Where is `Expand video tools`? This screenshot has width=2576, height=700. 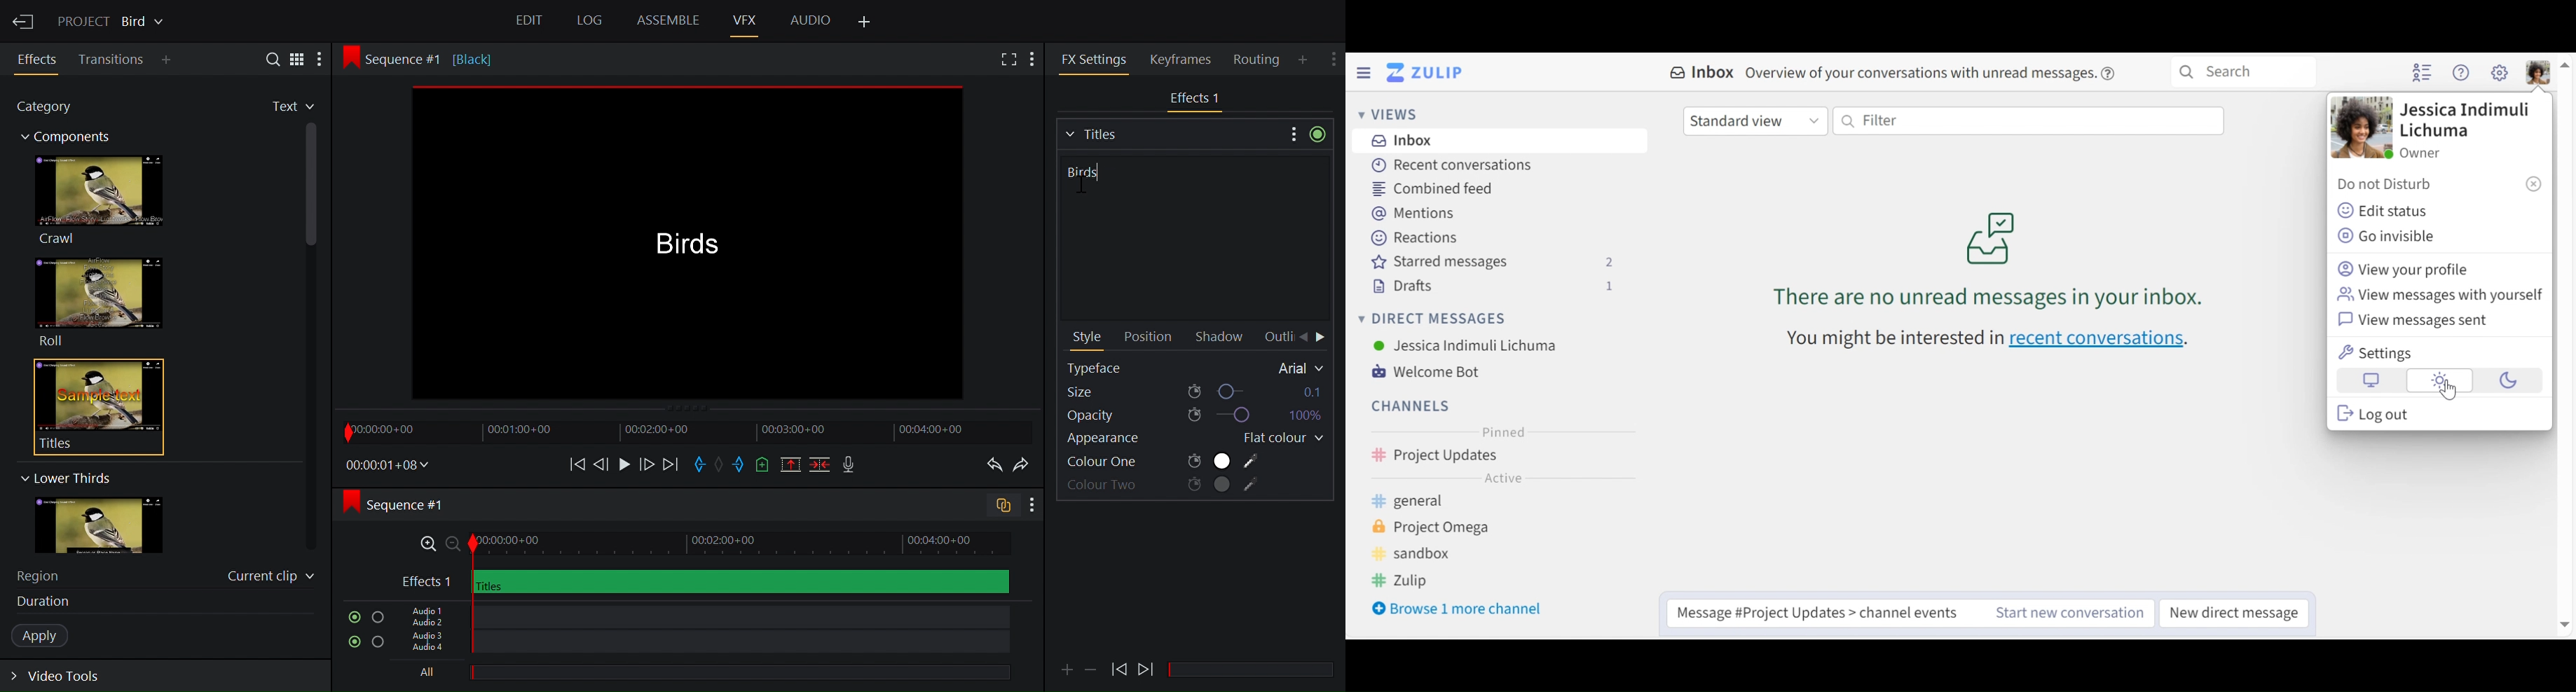 Expand video tools is located at coordinates (64, 679).